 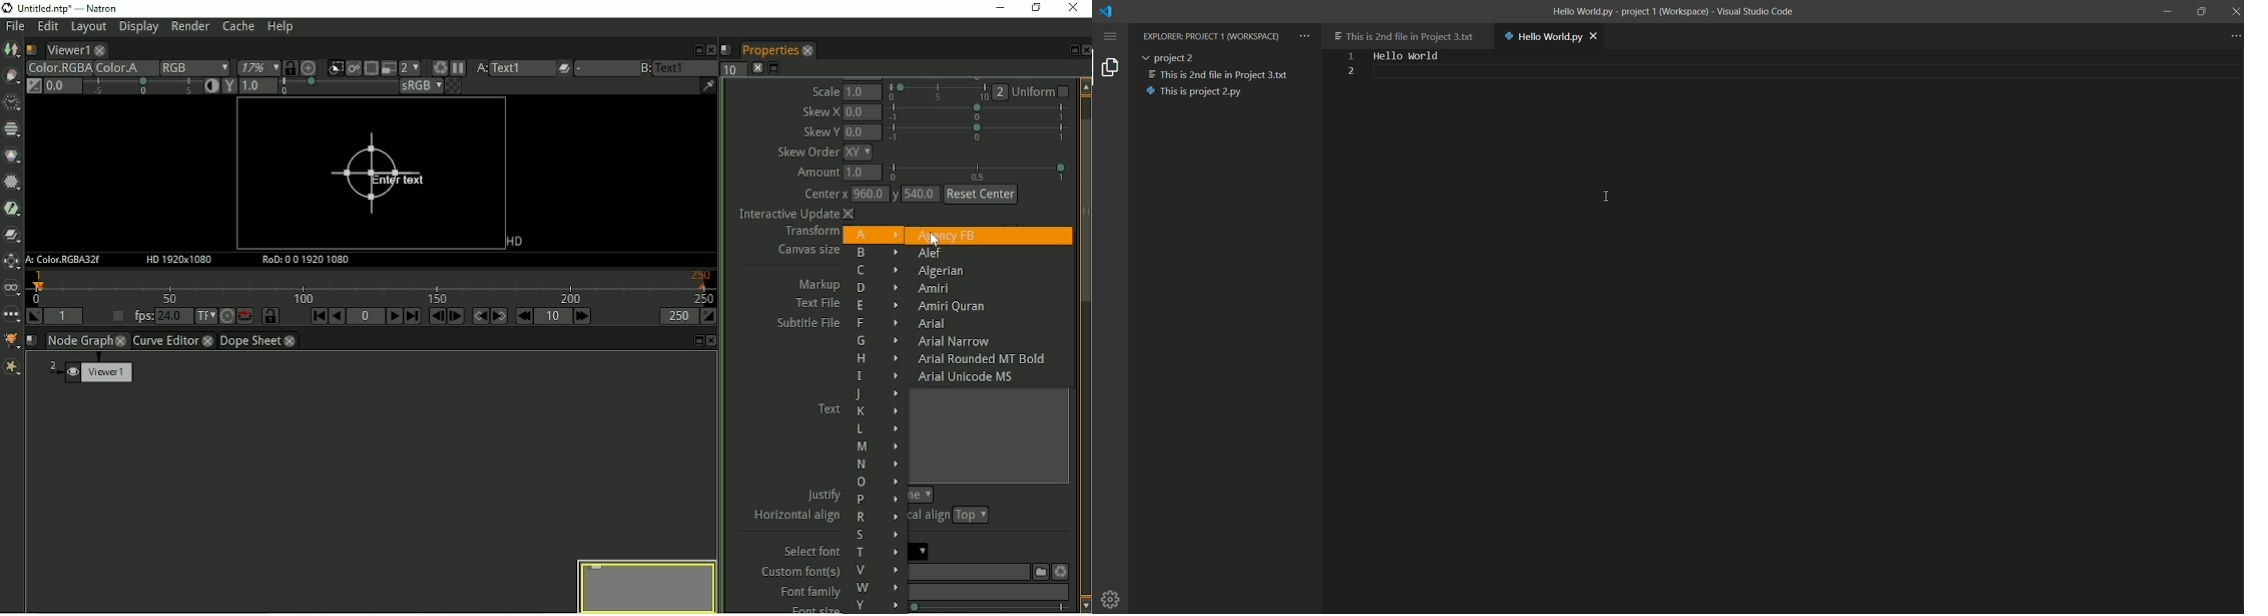 I want to click on Select font, so click(x=809, y=551).